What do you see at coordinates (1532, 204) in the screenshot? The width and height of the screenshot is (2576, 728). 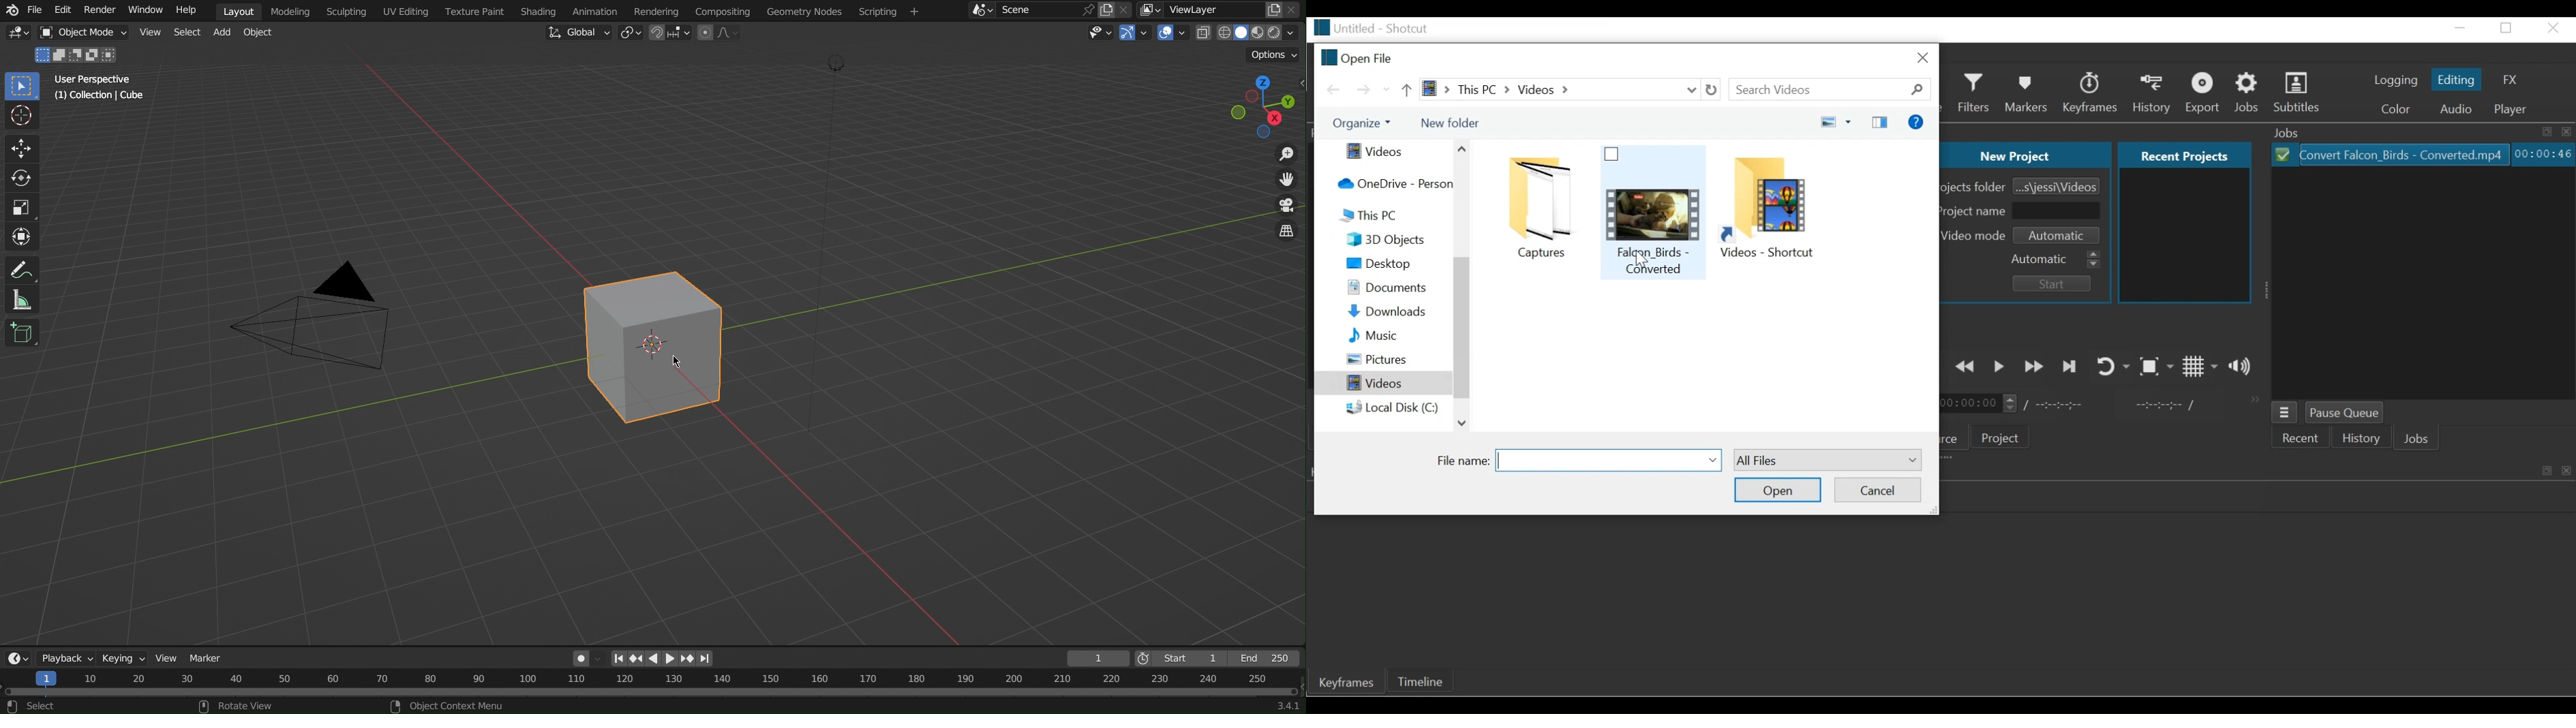 I see `folder` at bounding box center [1532, 204].